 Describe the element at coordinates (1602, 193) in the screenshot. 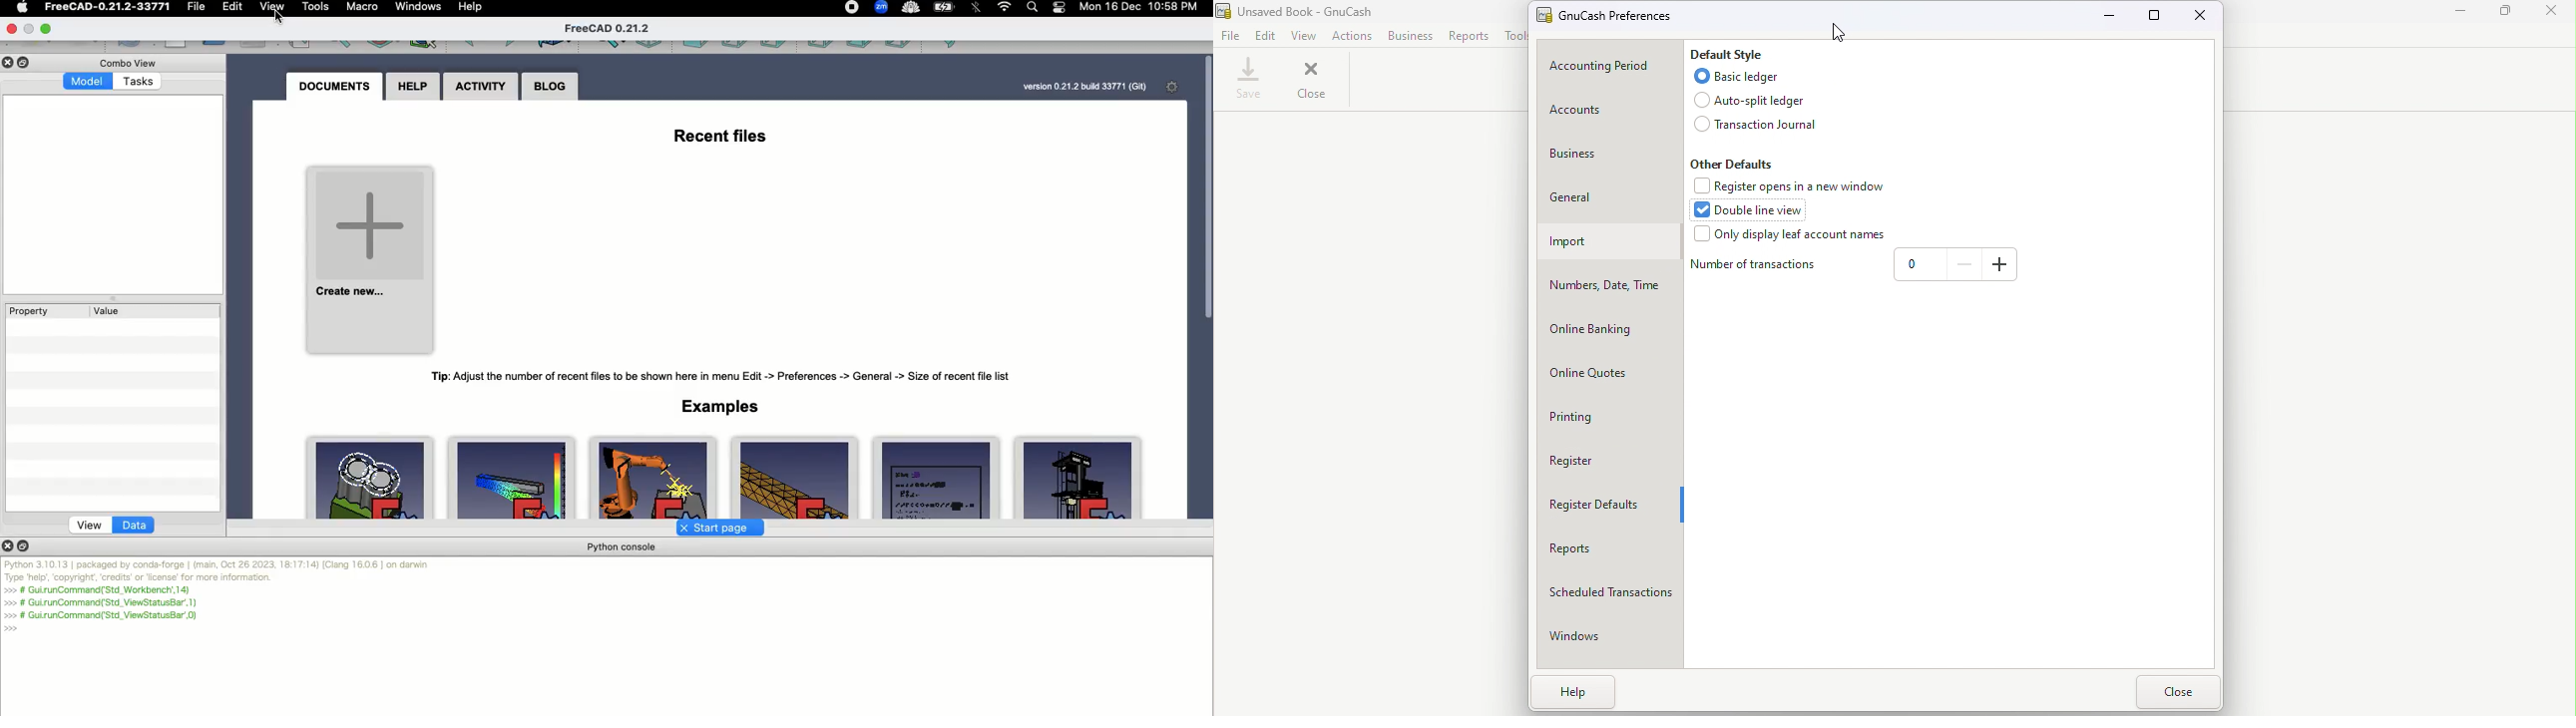

I see `General` at that location.